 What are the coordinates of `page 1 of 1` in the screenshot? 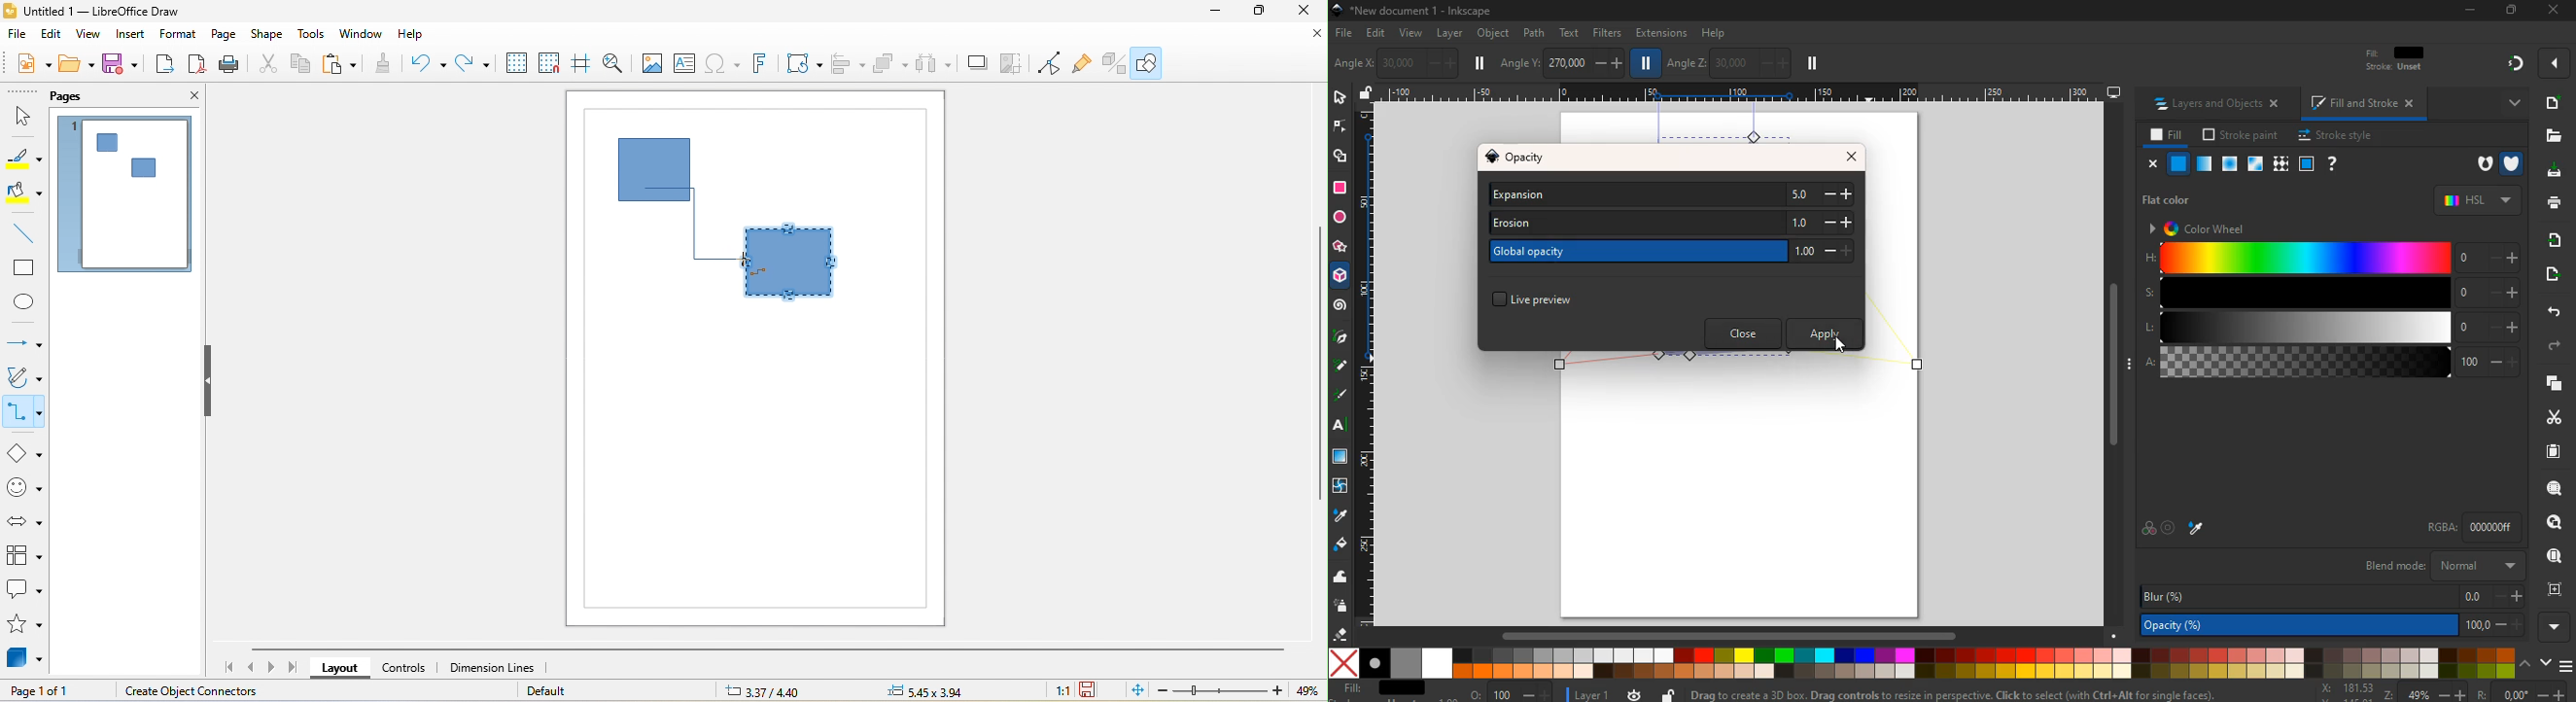 It's located at (52, 689).